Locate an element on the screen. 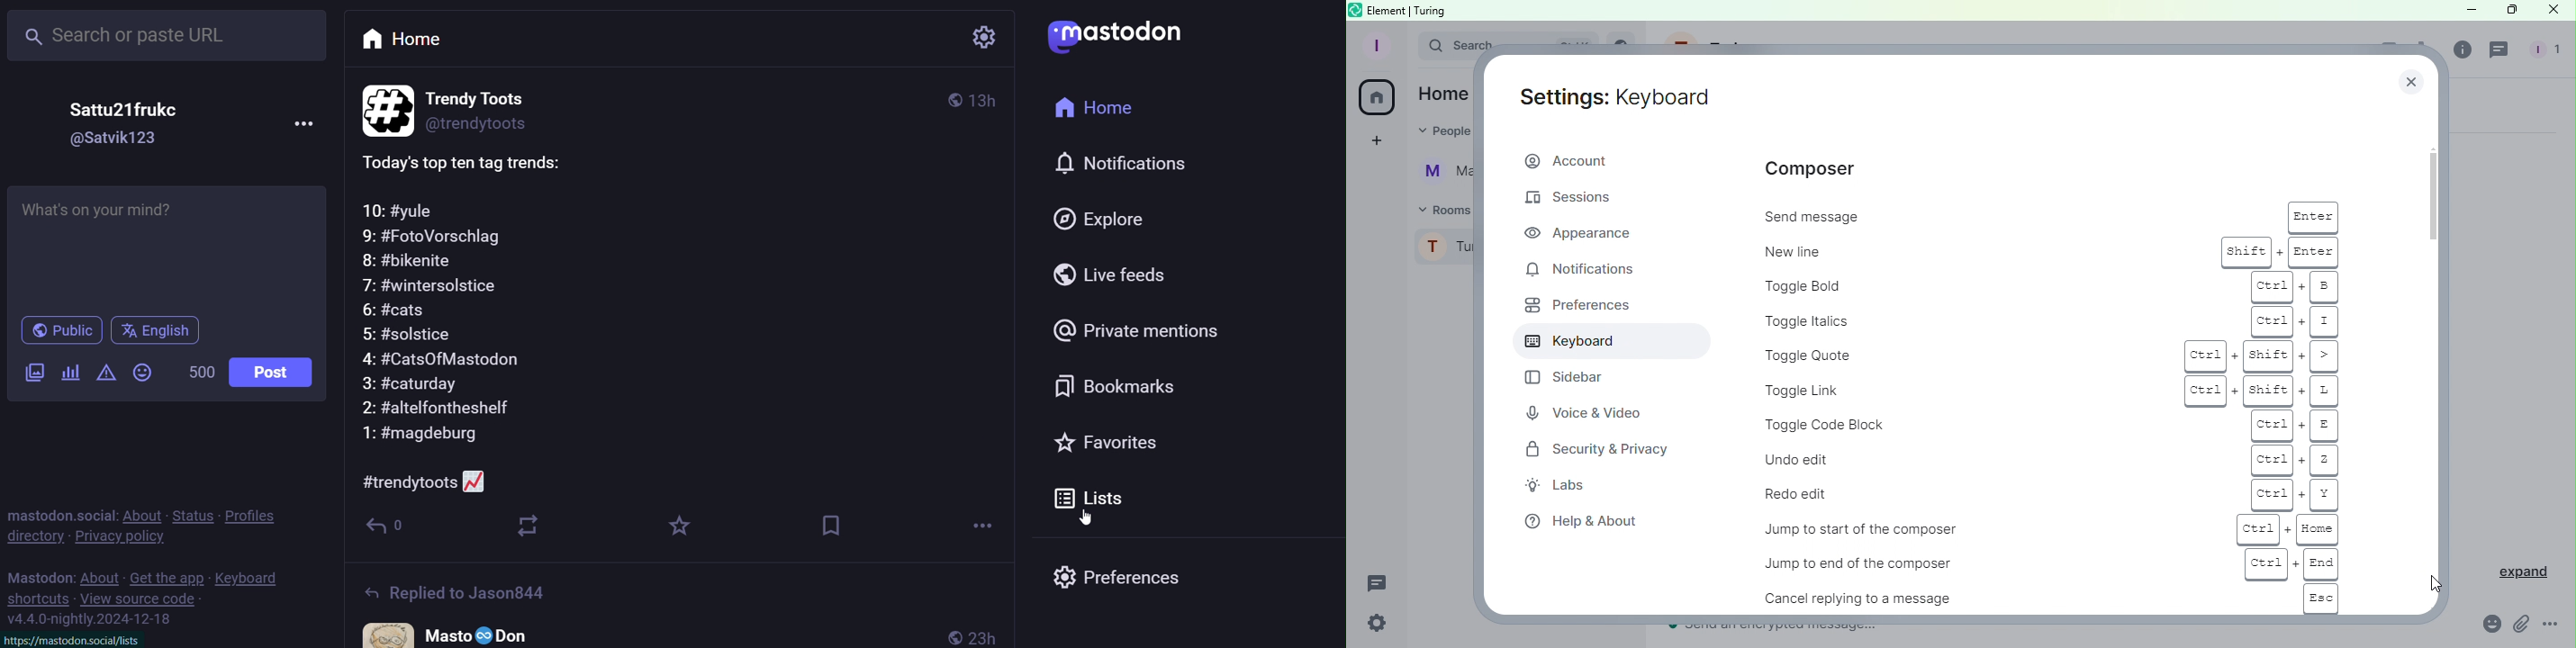 The height and width of the screenshot is (672, 2576). @Satvik123 is located at coordinates (120, 141).